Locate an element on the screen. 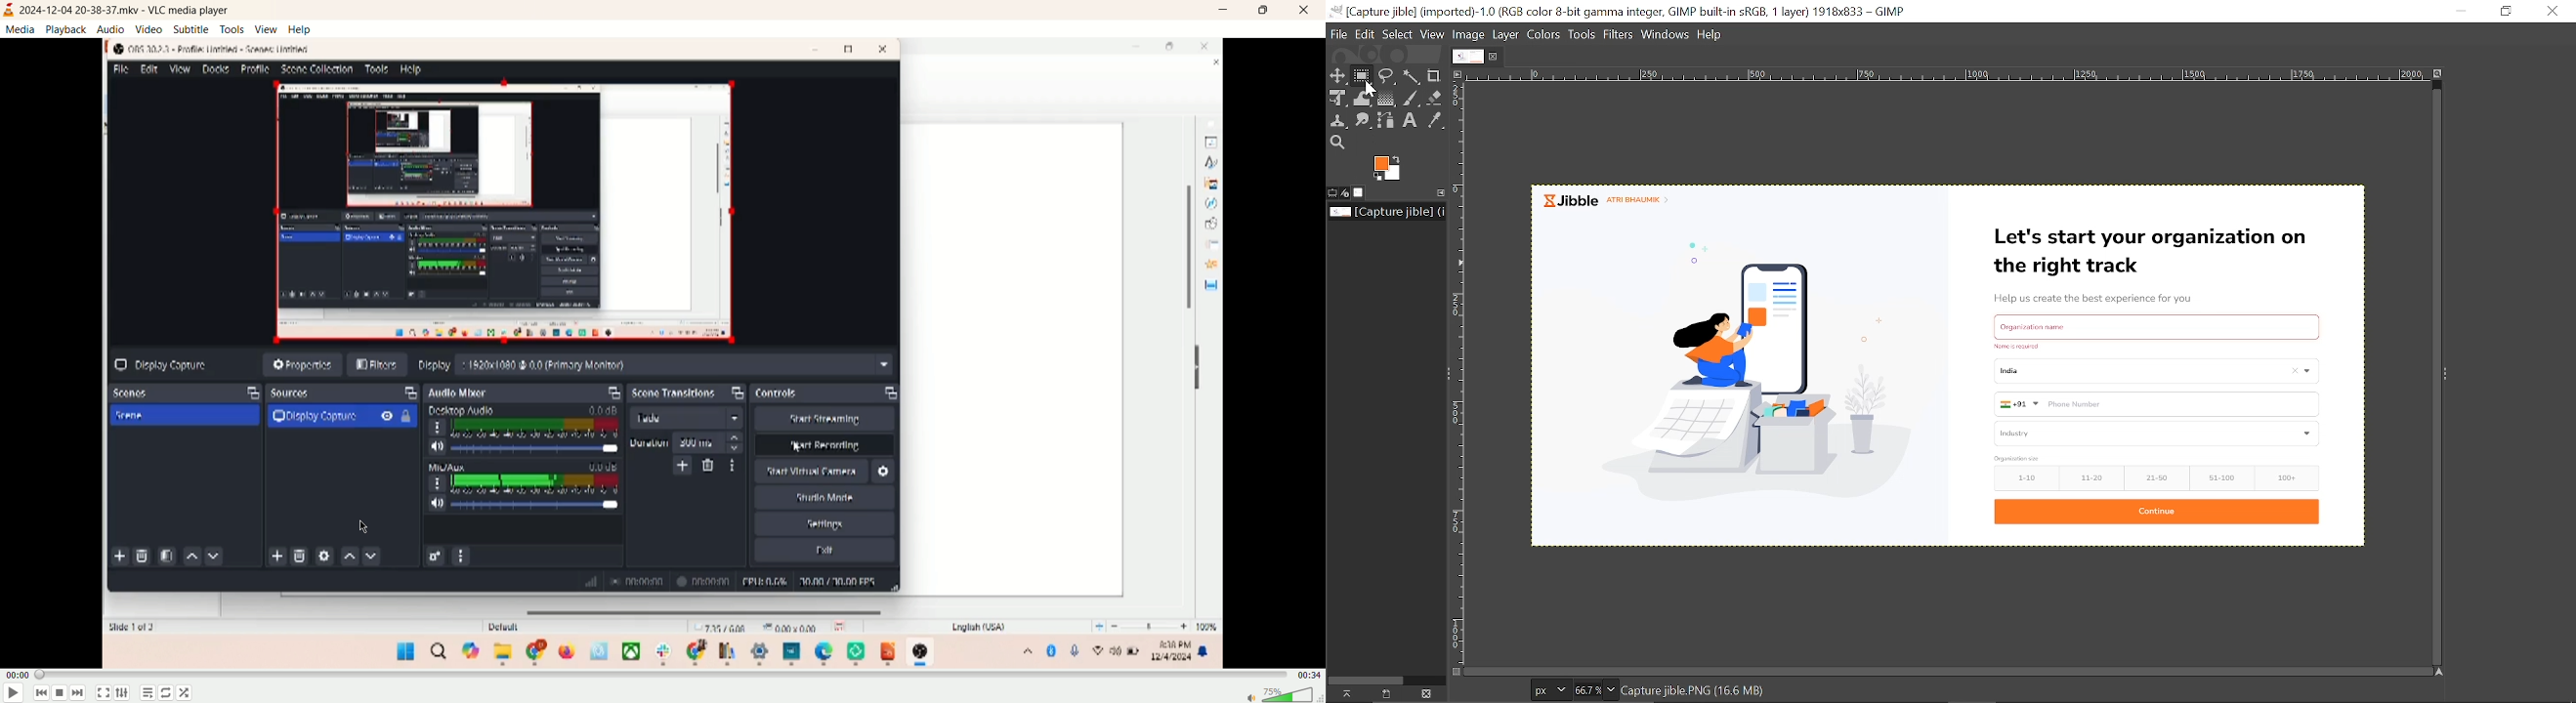  Eraser tool is located at coordinates (1437, 98).